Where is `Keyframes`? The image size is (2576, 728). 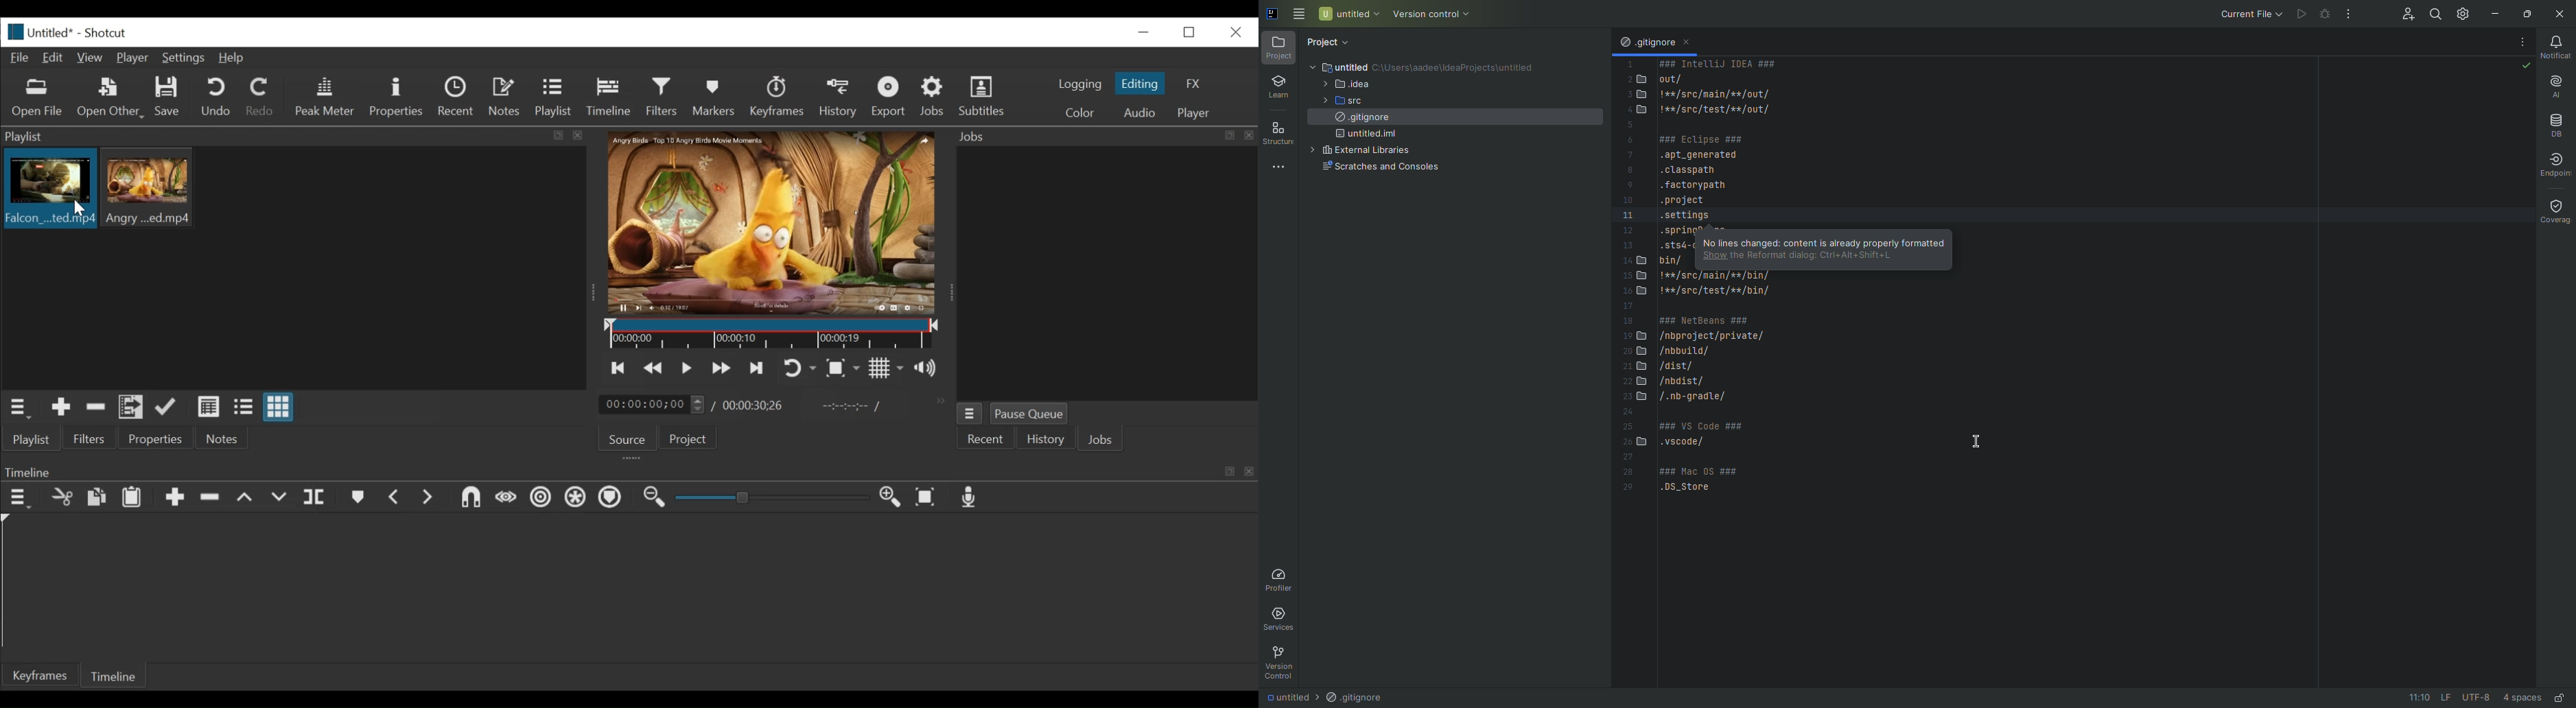 Keyframes is located at coordinates (41, 675).